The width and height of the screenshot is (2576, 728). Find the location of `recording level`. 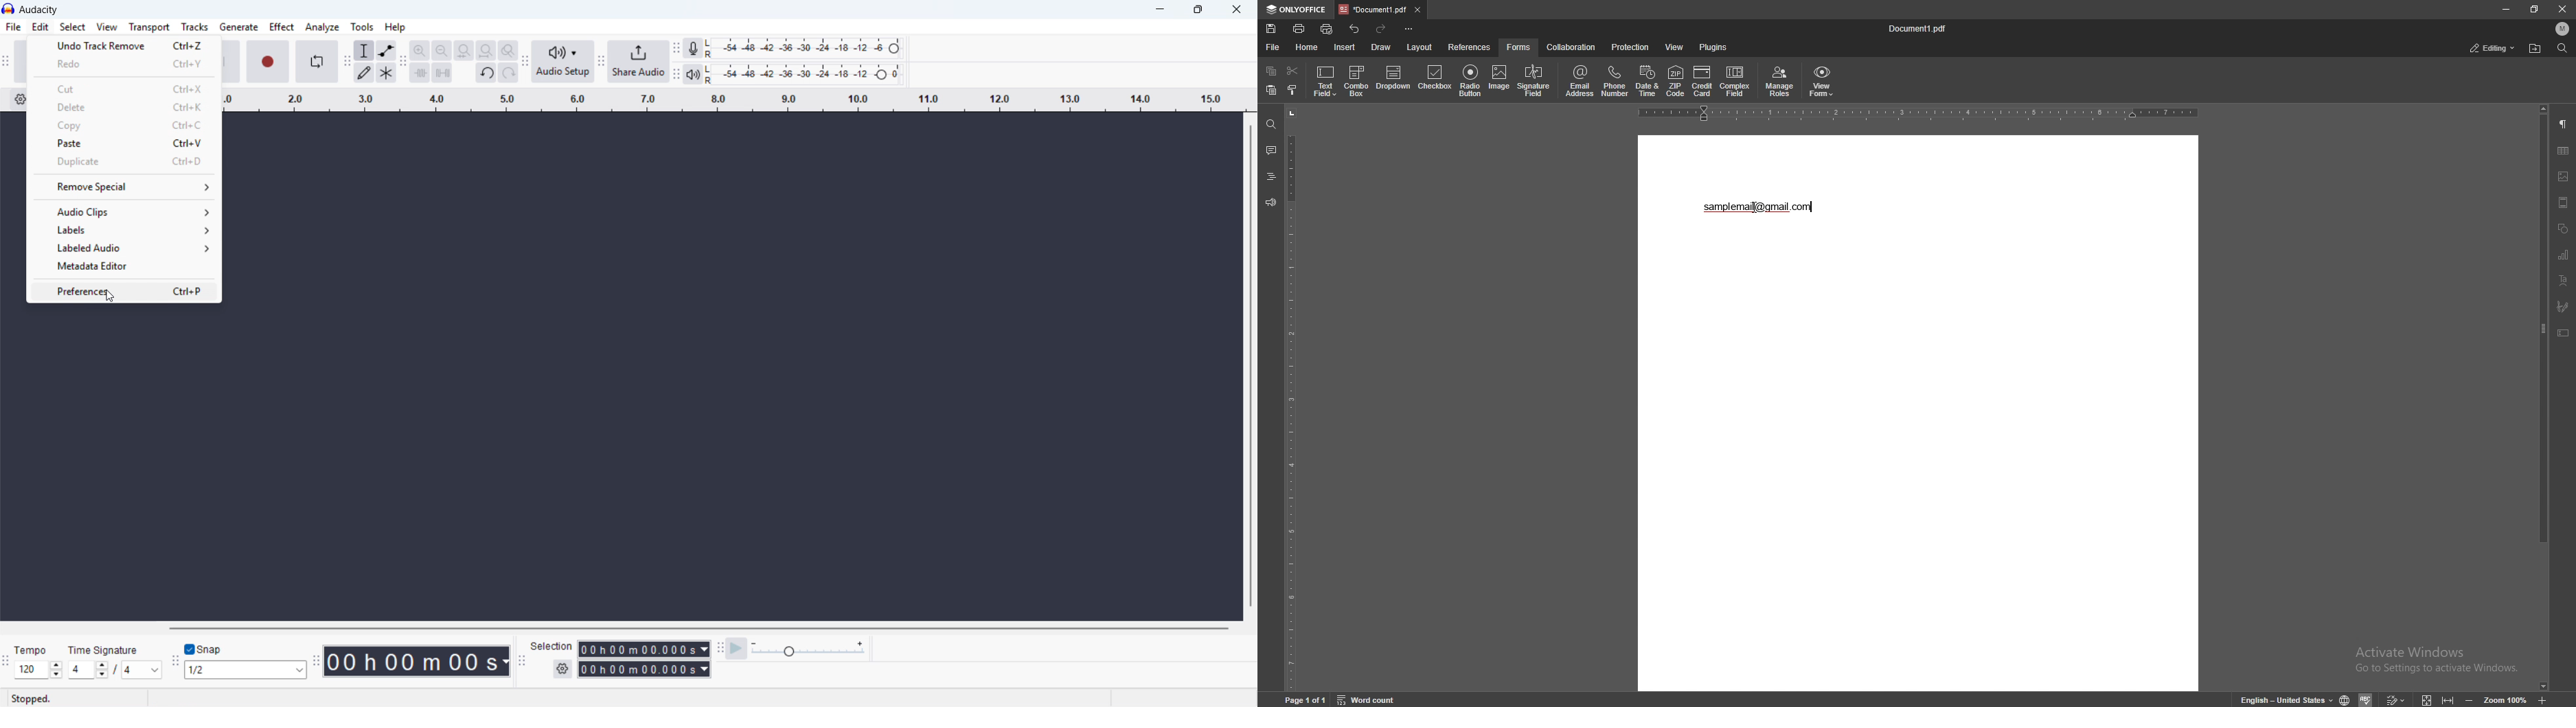

recording level is located at coordinates (807, 48).